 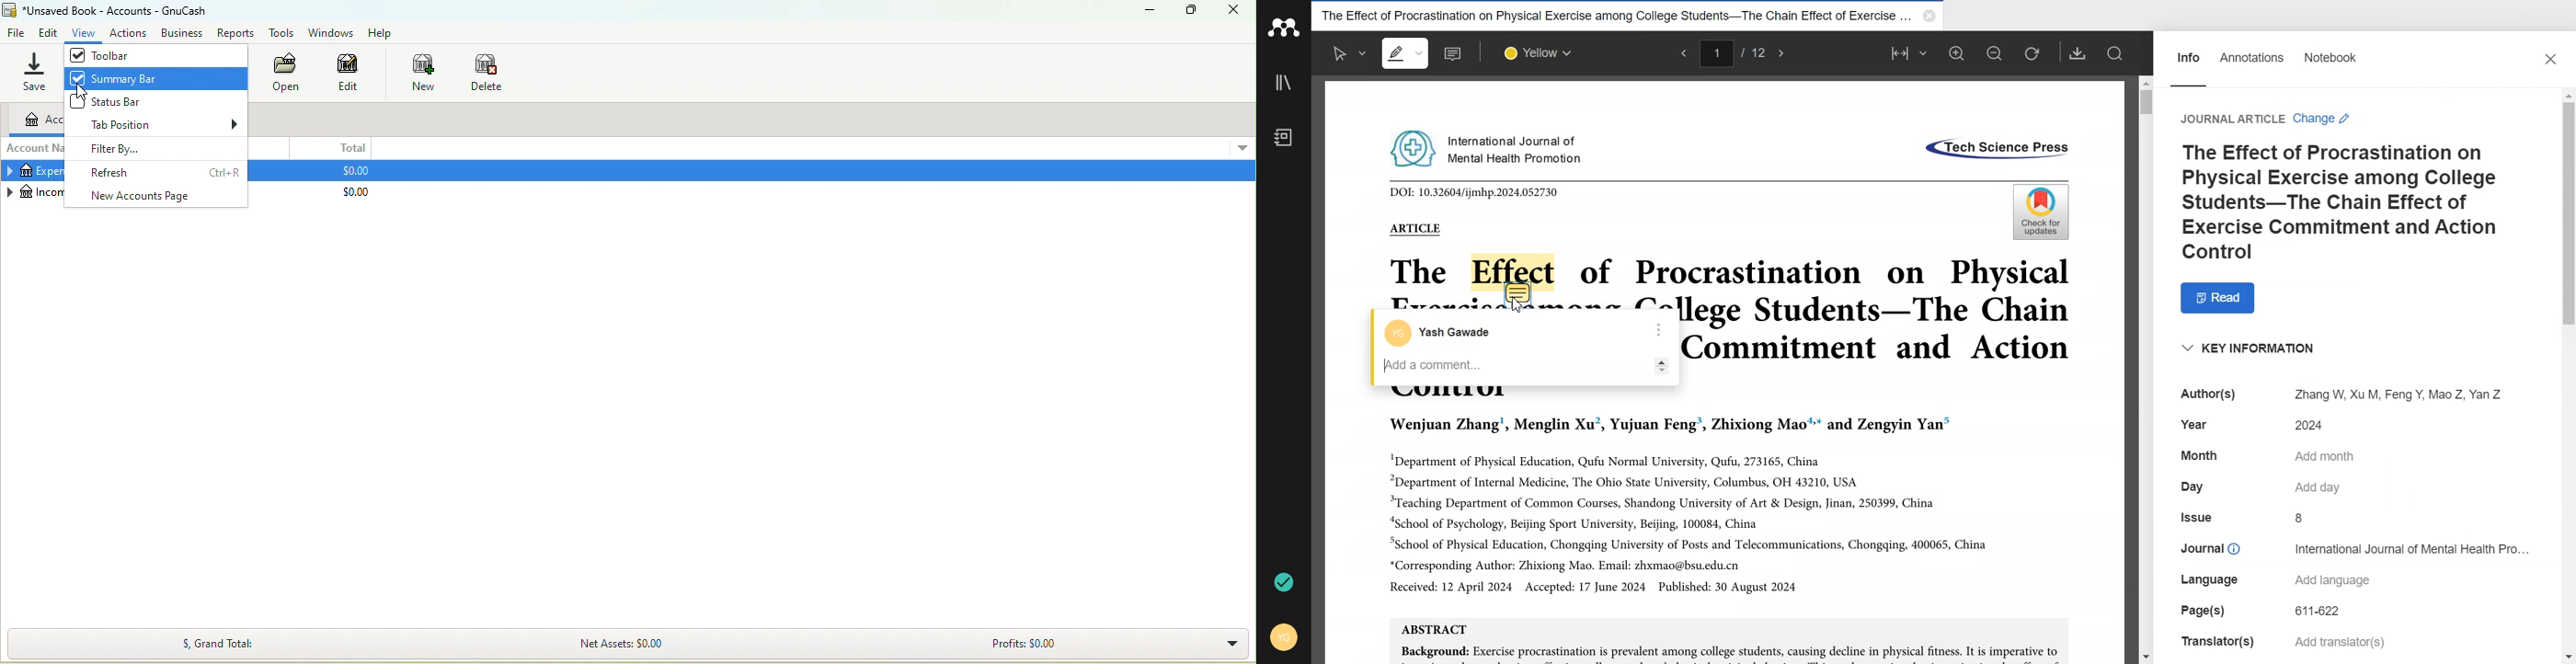 I want to click on Maximize, so click(x=1191, y=11).